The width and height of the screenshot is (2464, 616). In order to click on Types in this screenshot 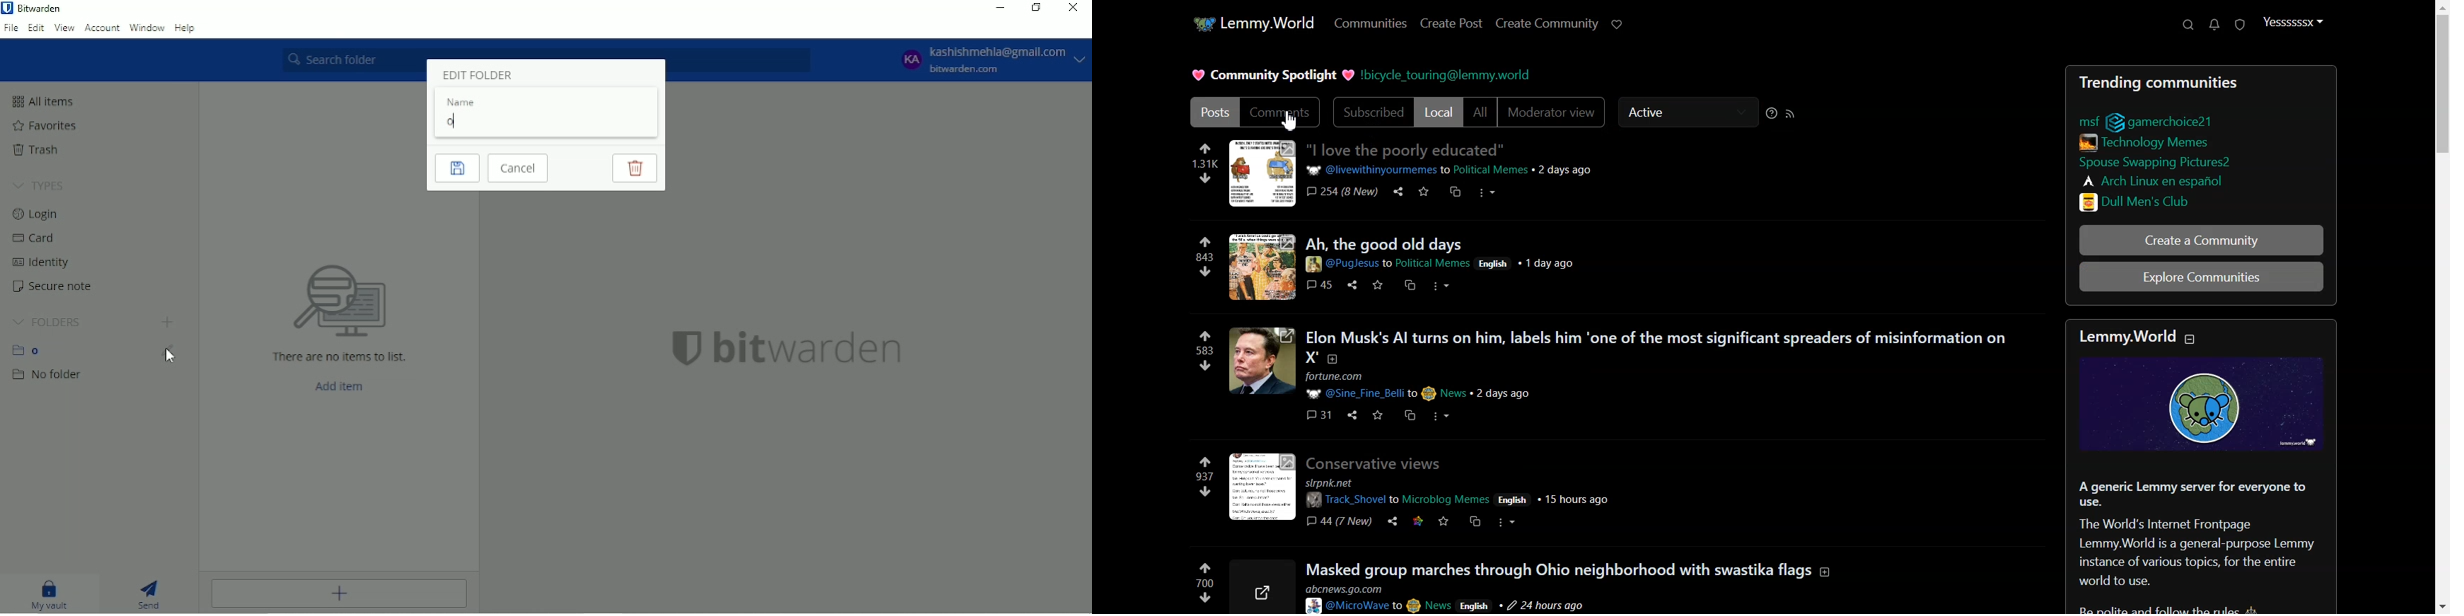, I will do `click(38, 186)`.